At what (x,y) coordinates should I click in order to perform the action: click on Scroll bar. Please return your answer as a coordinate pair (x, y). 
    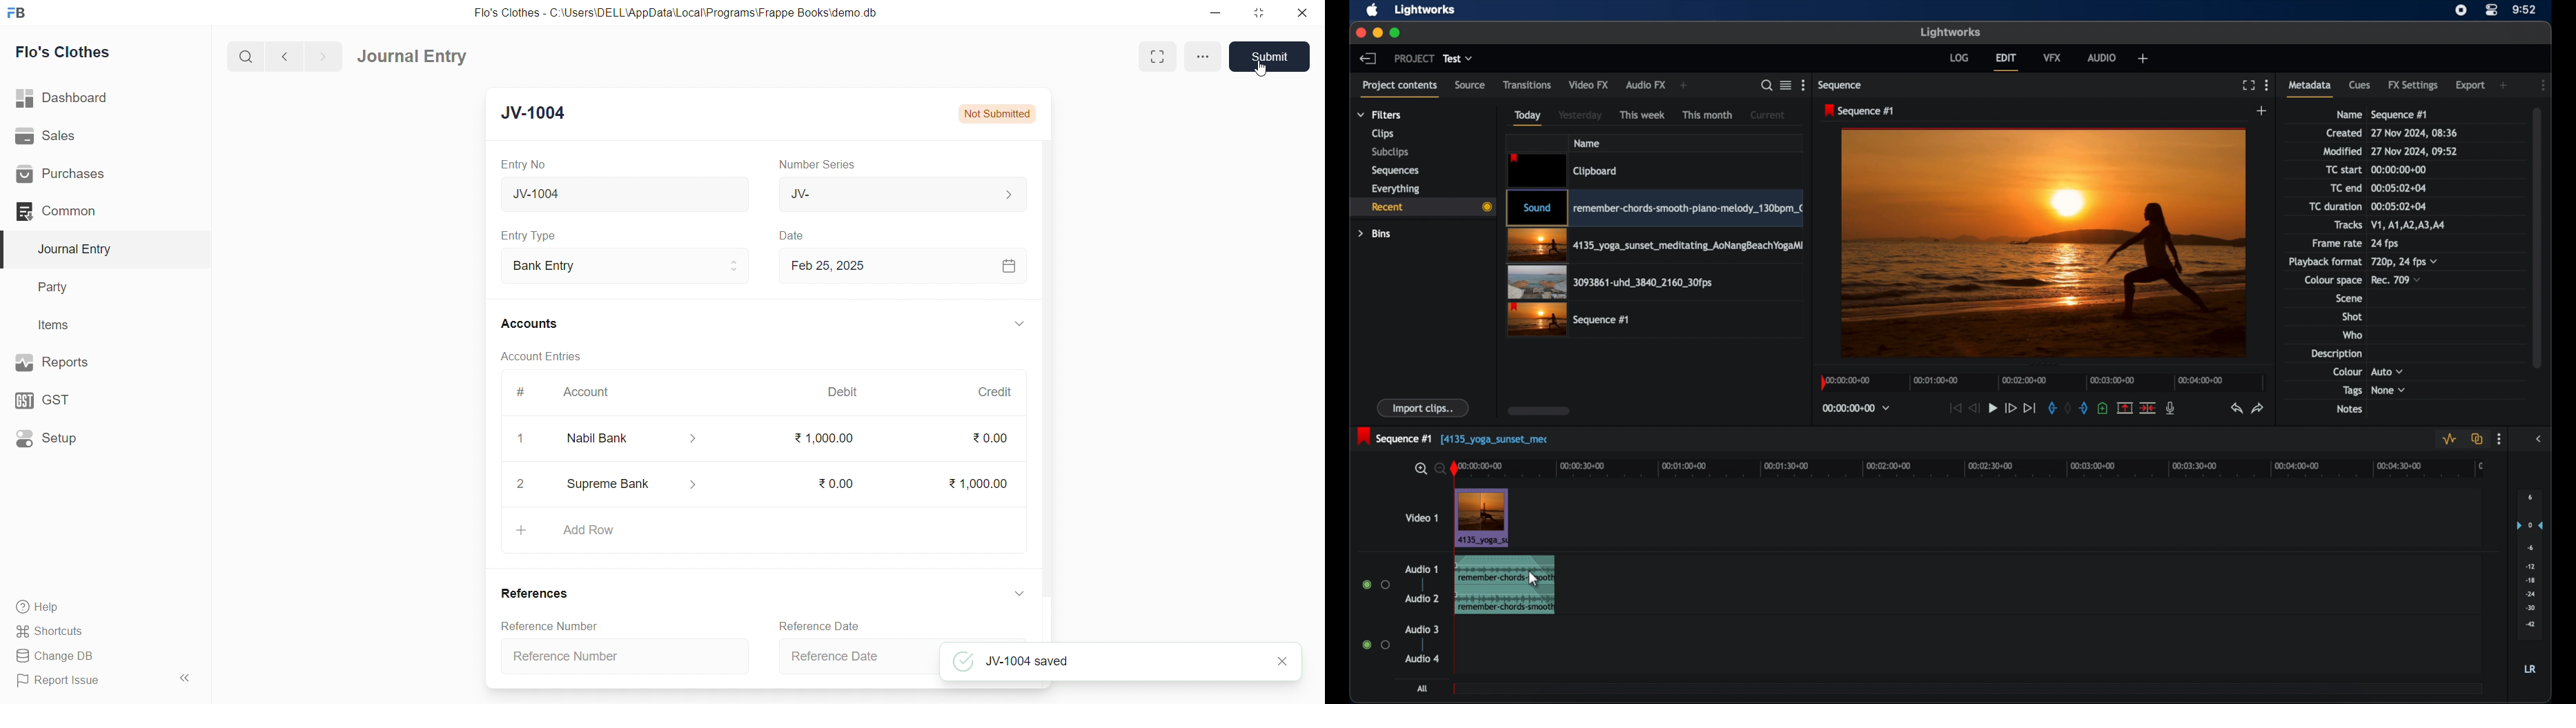
    Looking at the image, I should click on (1044, 389).